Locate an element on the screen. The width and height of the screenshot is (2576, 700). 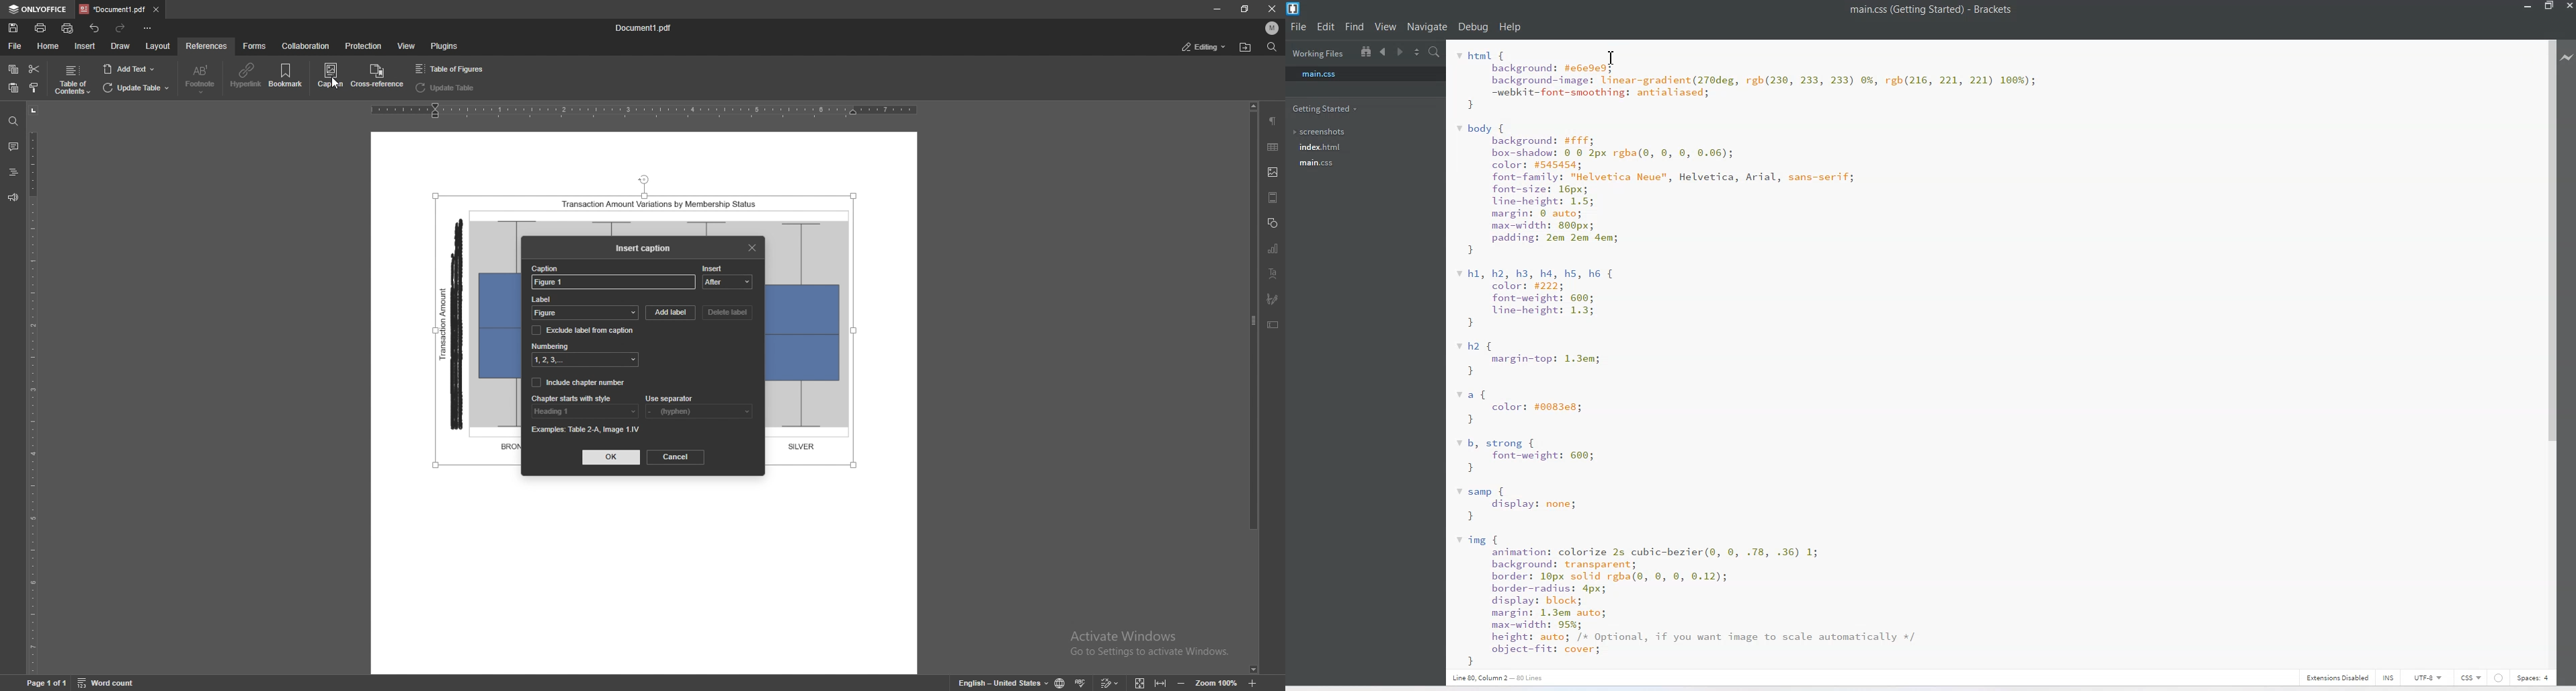
numbering is located at coordinates (587, 360).